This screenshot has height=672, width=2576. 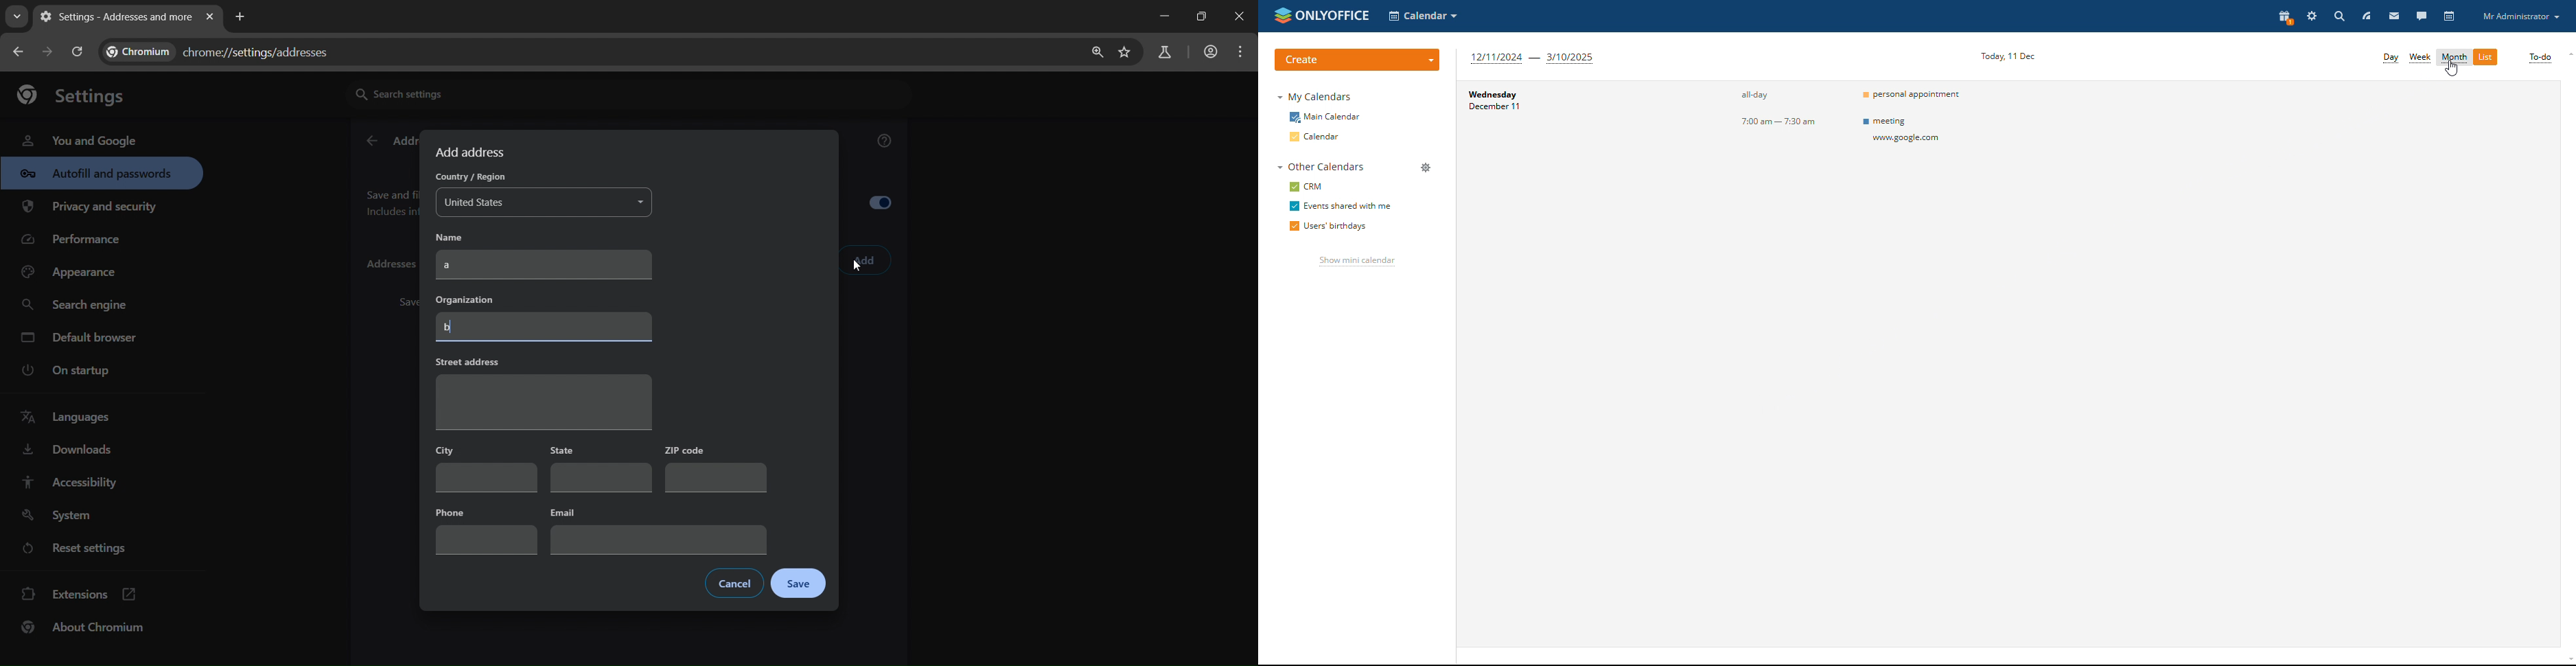 I want to click on you and google , so click(x=79, y=139).